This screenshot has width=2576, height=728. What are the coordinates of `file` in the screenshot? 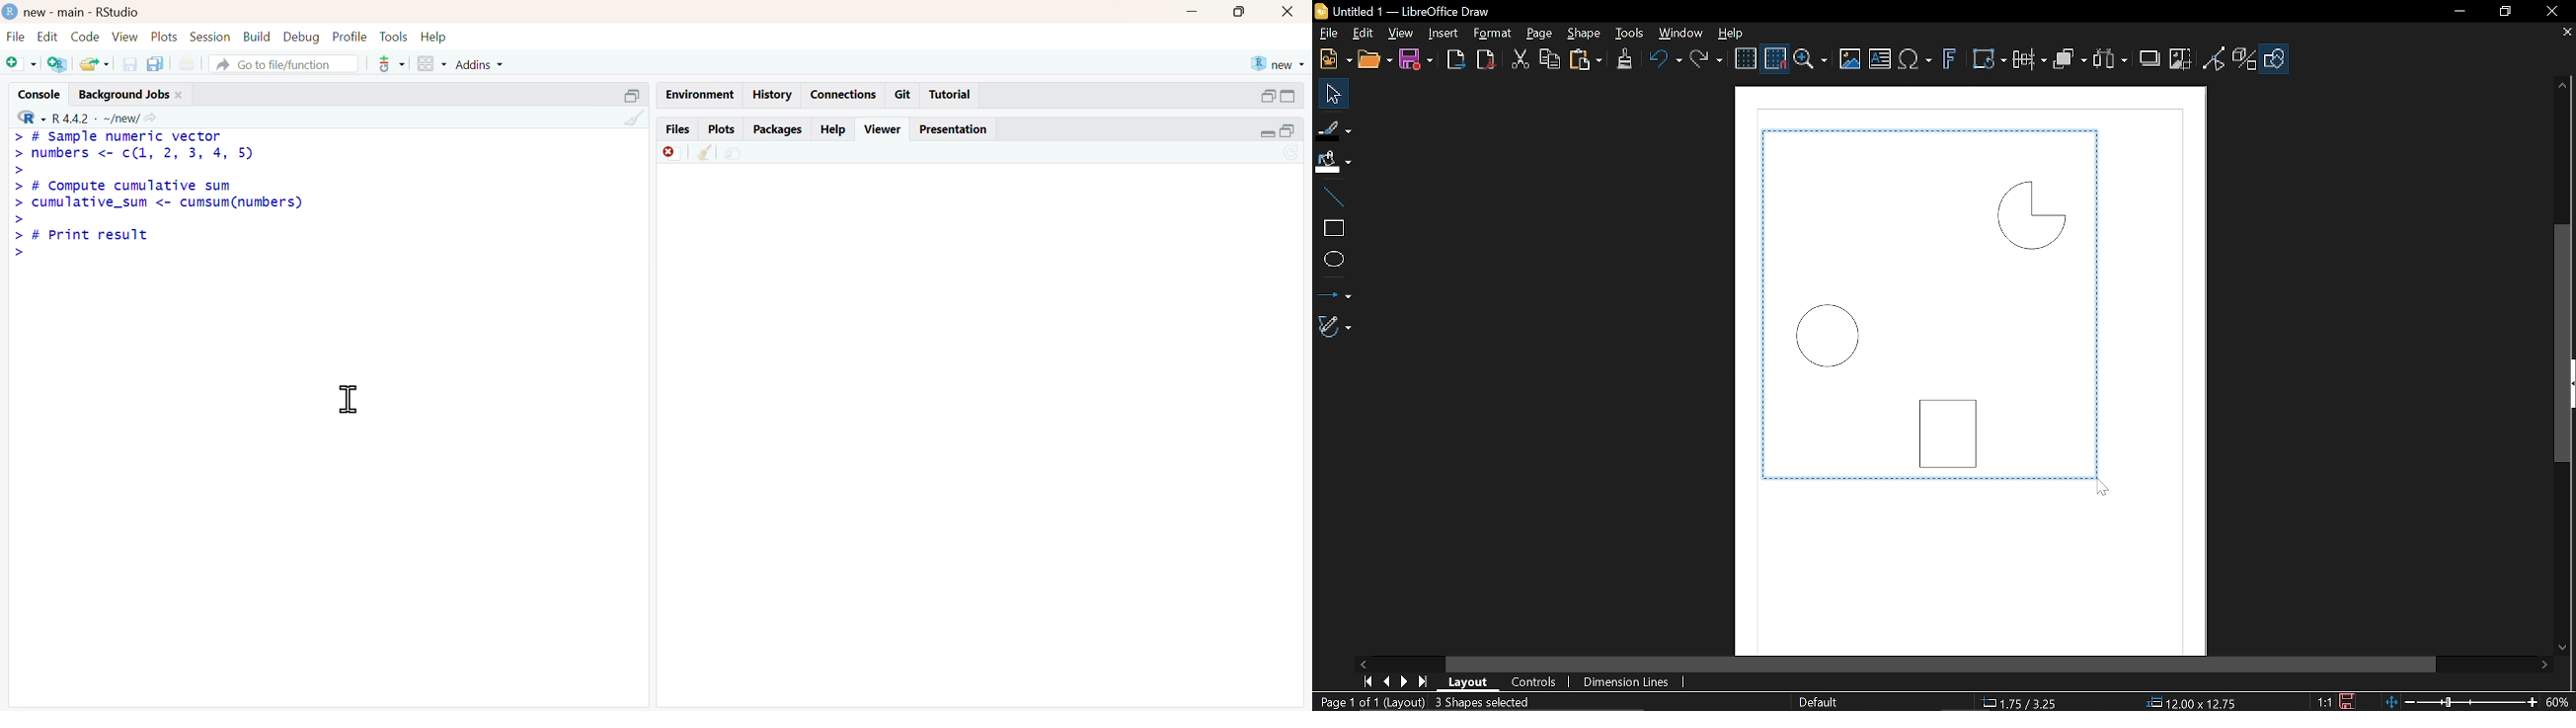 It's located at (18, 36).